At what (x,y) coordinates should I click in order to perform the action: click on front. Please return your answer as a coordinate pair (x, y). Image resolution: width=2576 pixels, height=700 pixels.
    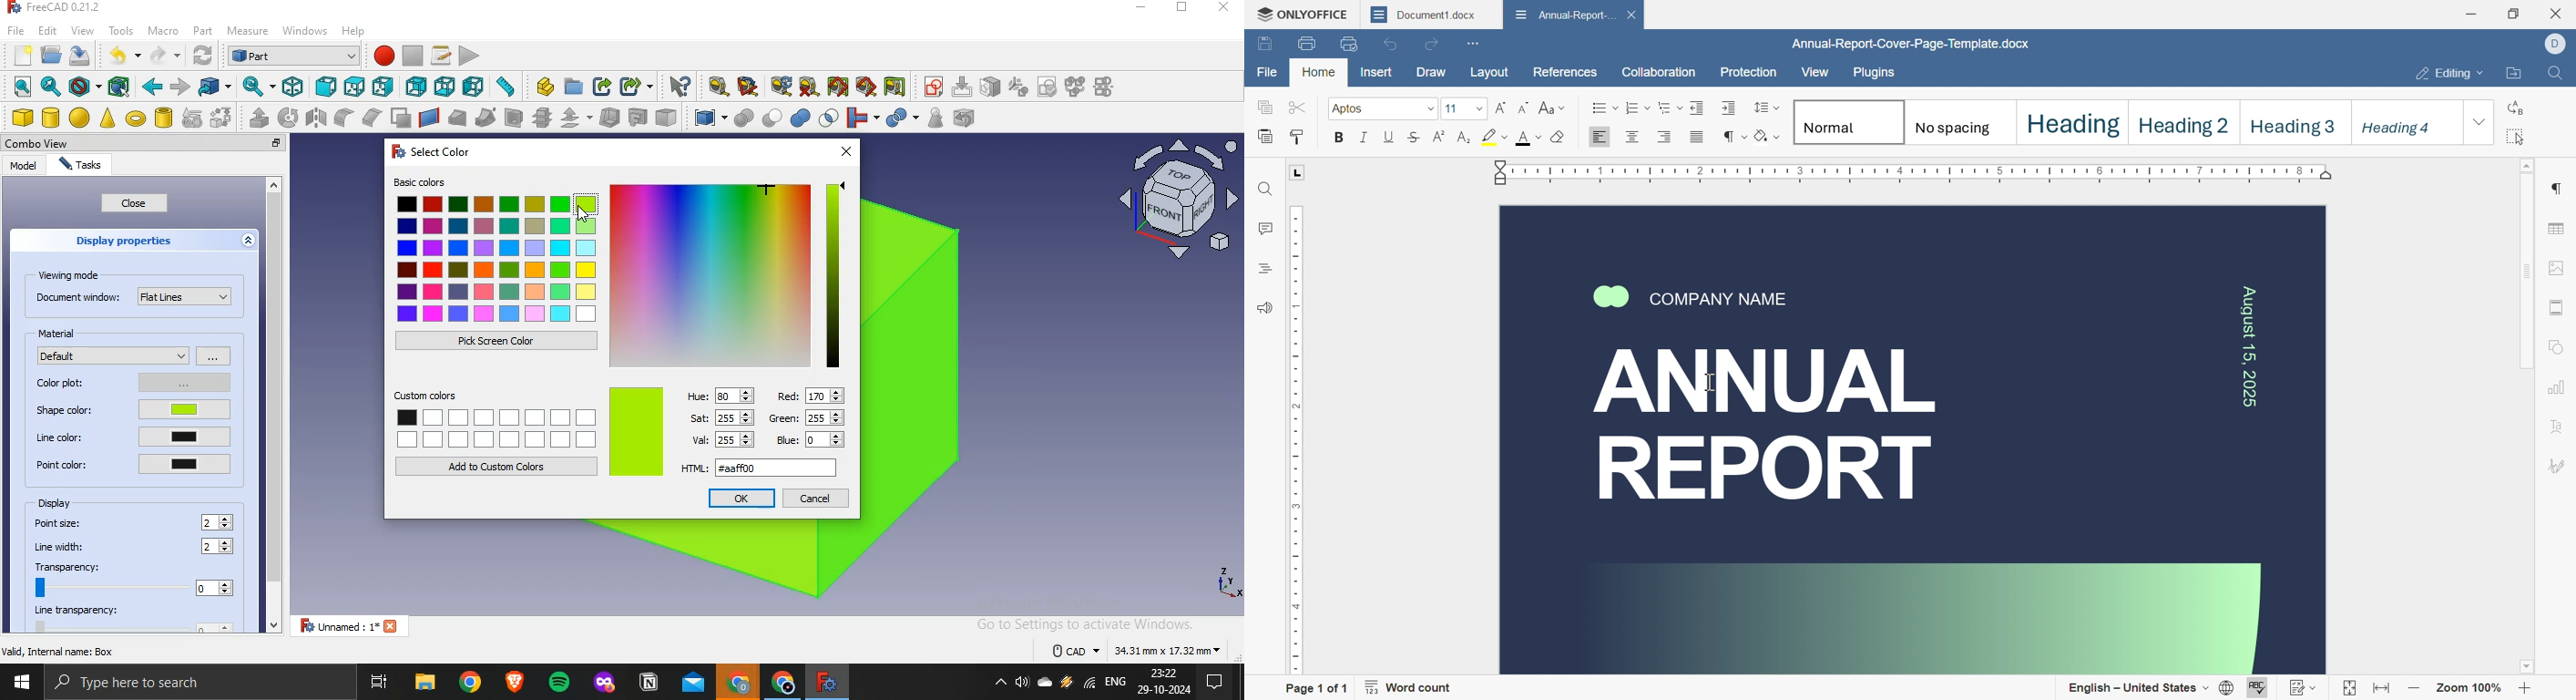
    Looking at the image, I should click on (325, 87).